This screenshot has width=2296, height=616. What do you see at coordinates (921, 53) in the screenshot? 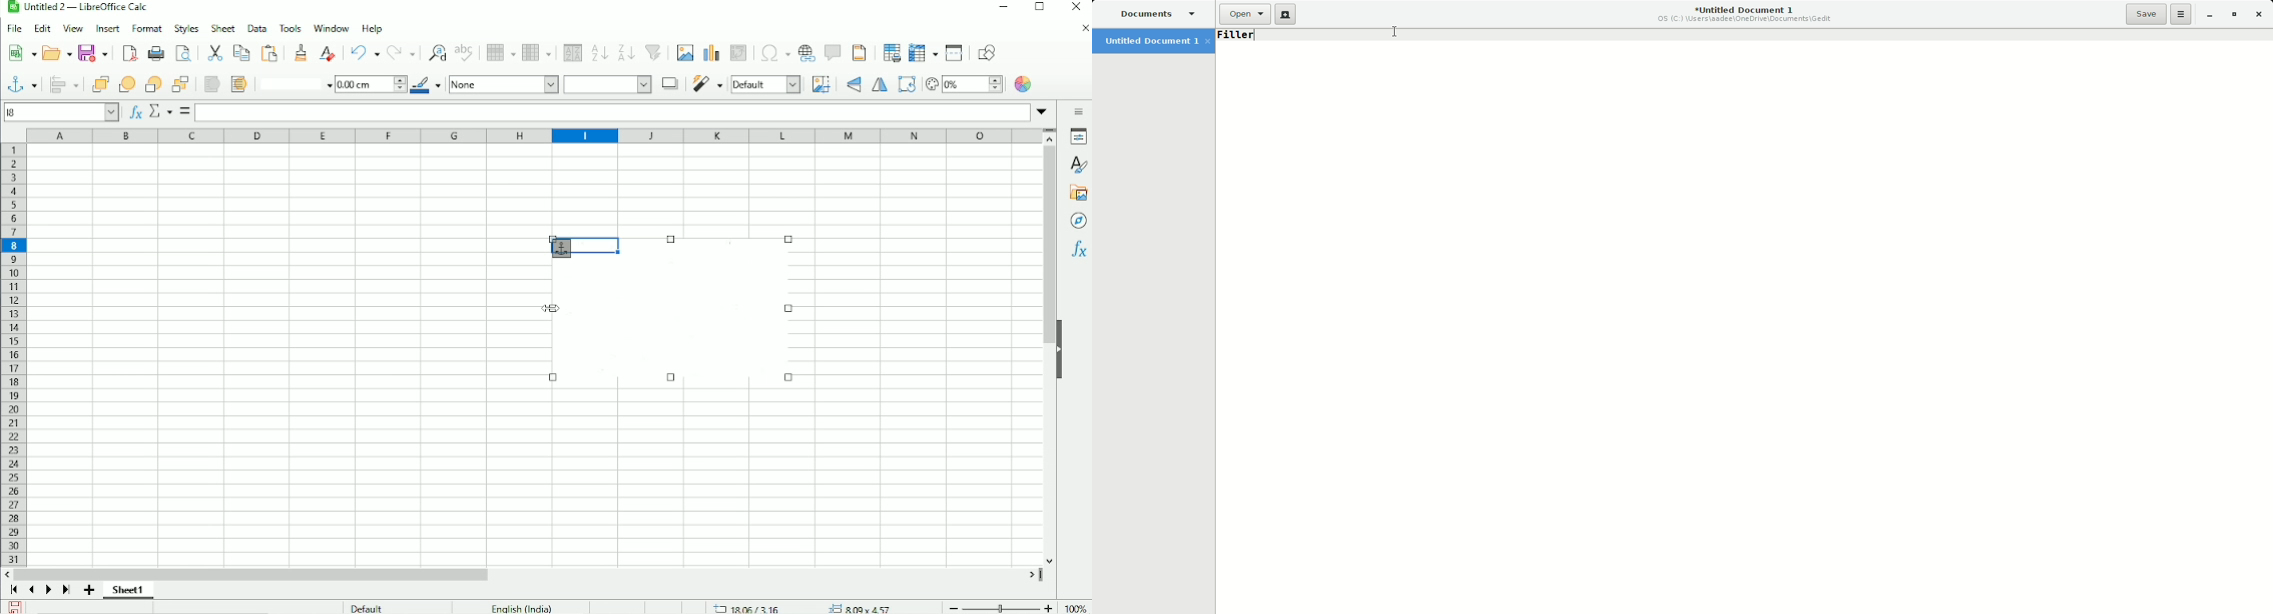
I see `Freeze rows and columns` at bounding box center [921, 53].